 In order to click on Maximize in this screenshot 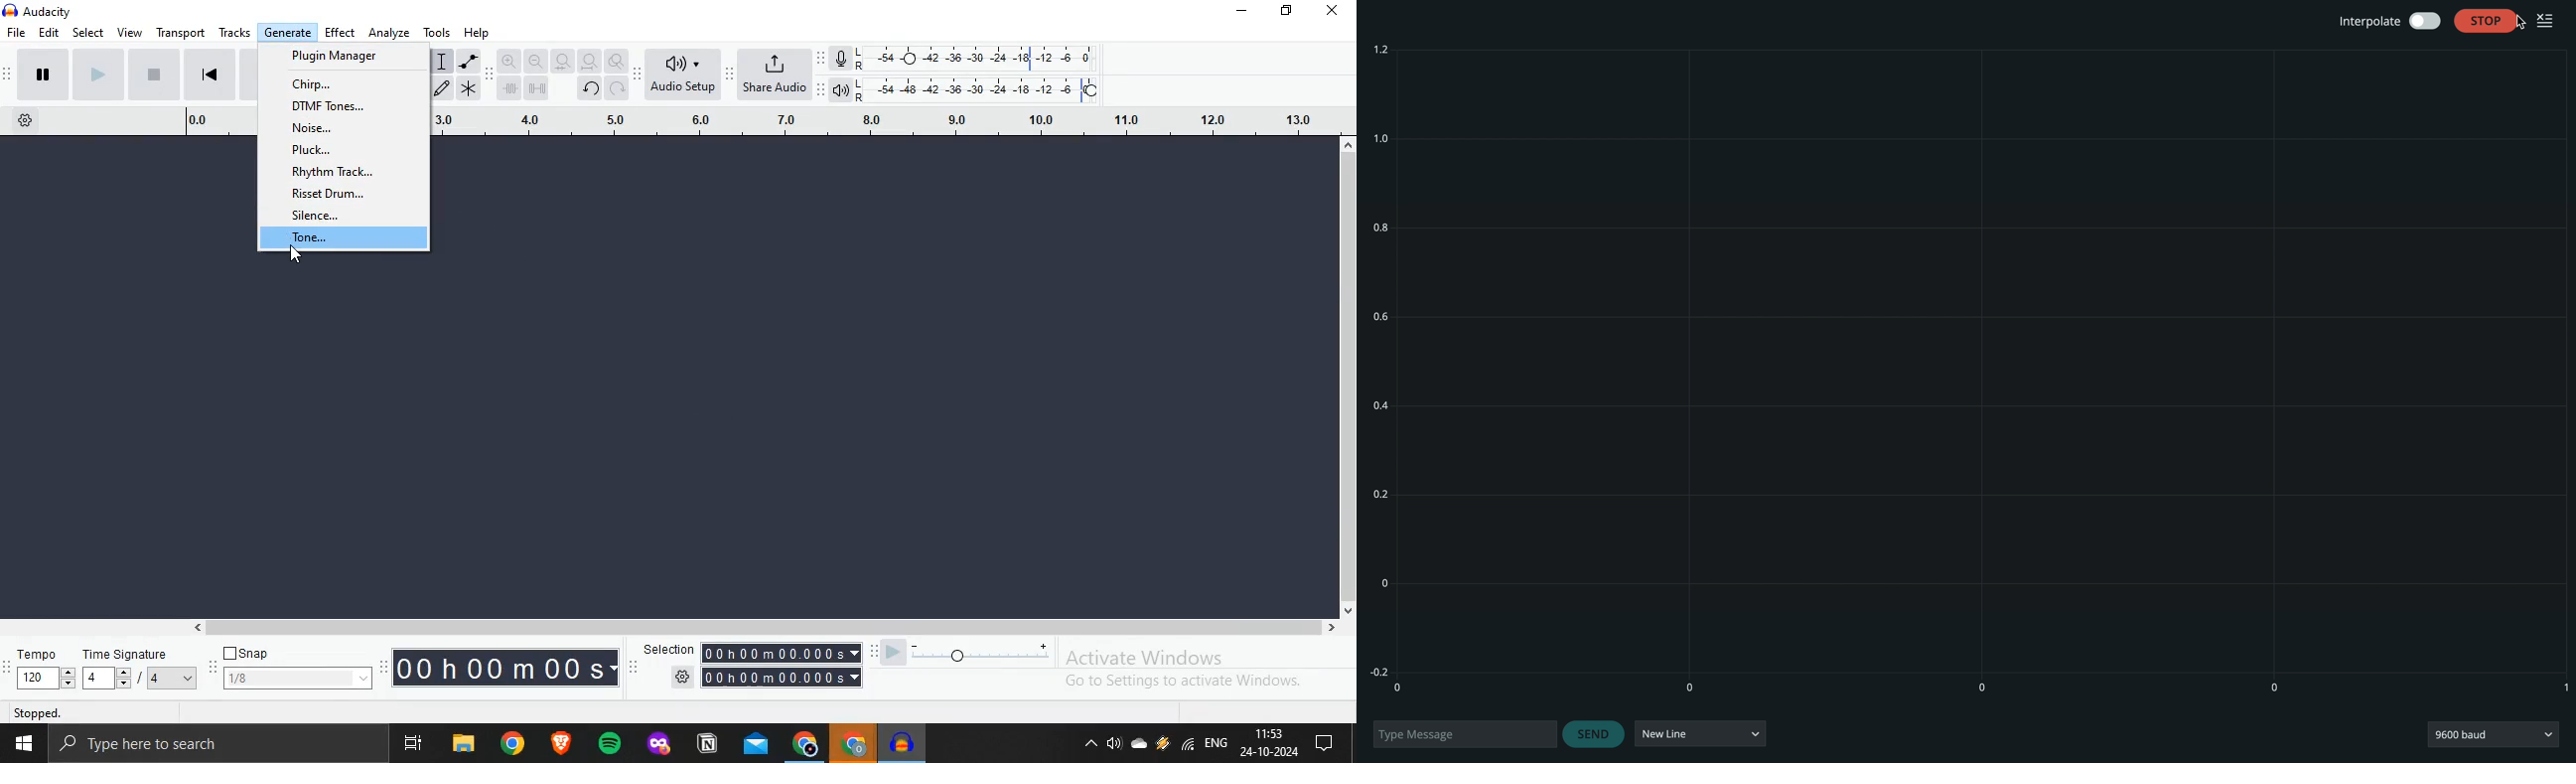, I will do `click(1290, 13)`.